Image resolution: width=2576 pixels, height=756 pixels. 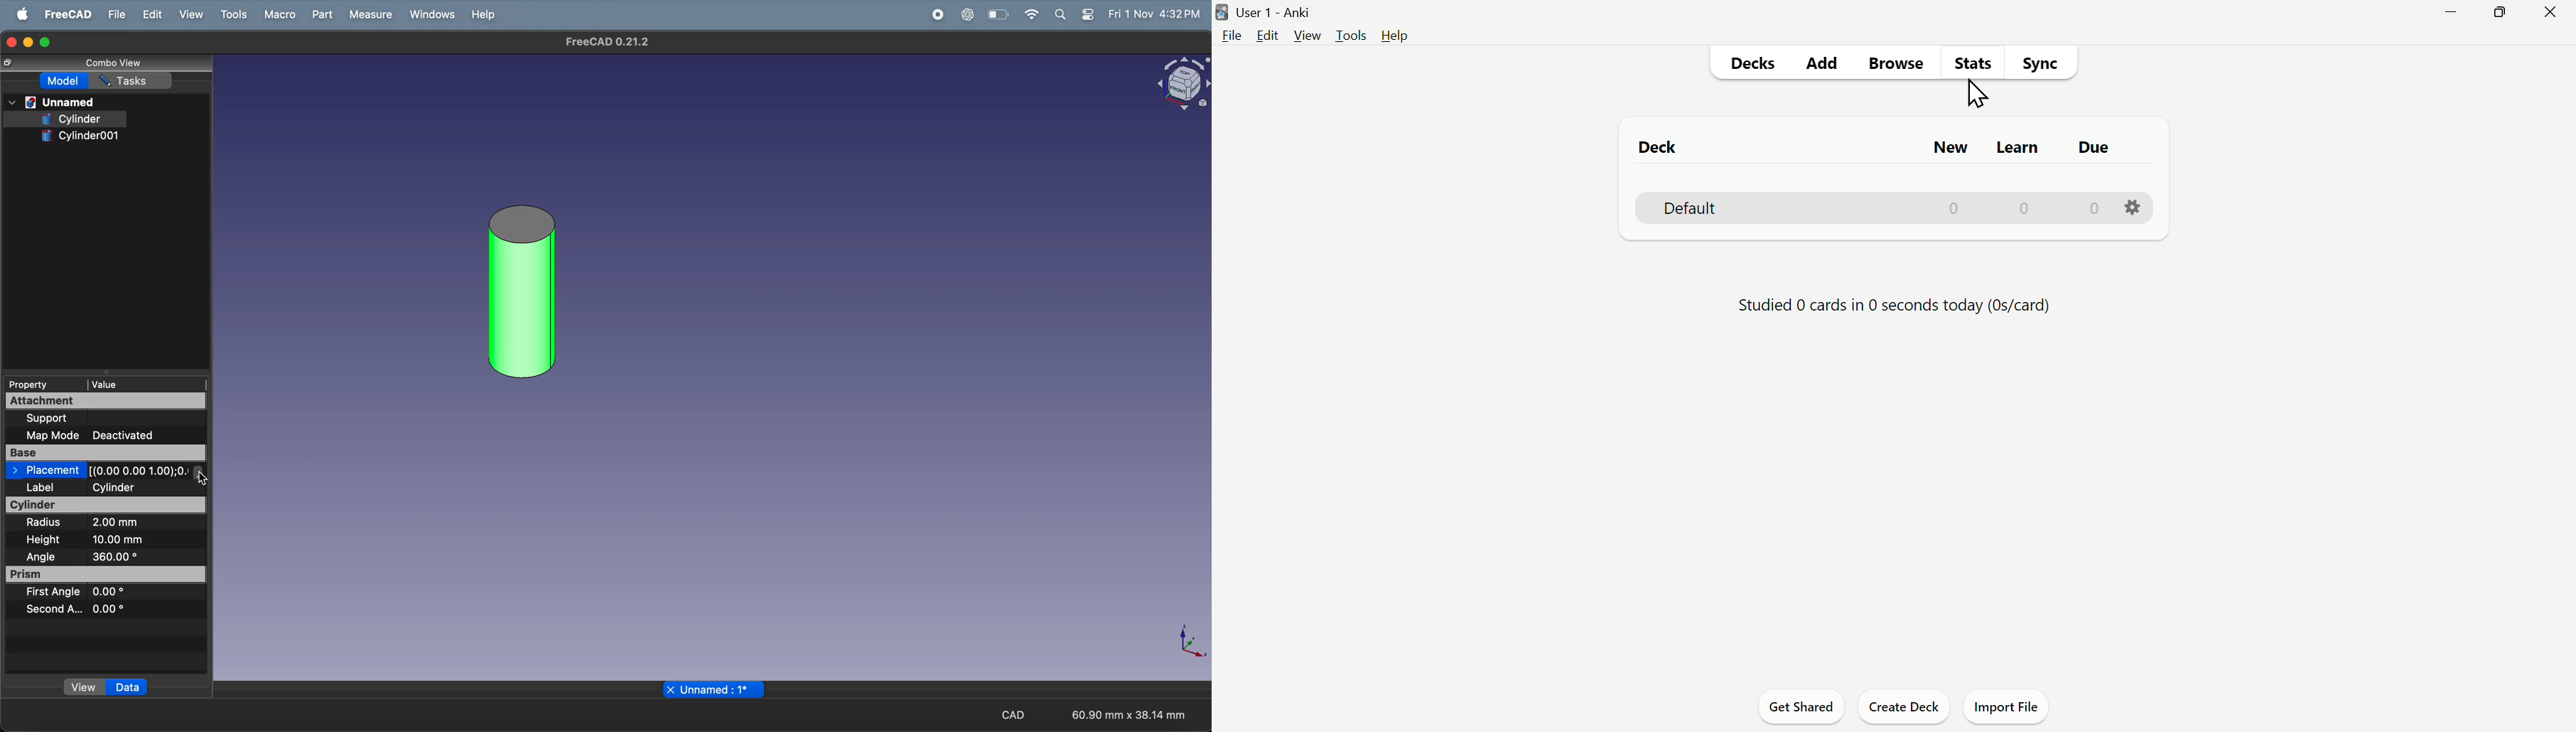 What do you see at coordinates (1688, 207) in the screenshot?
I see `Default` at bounding box center [1688, 207].